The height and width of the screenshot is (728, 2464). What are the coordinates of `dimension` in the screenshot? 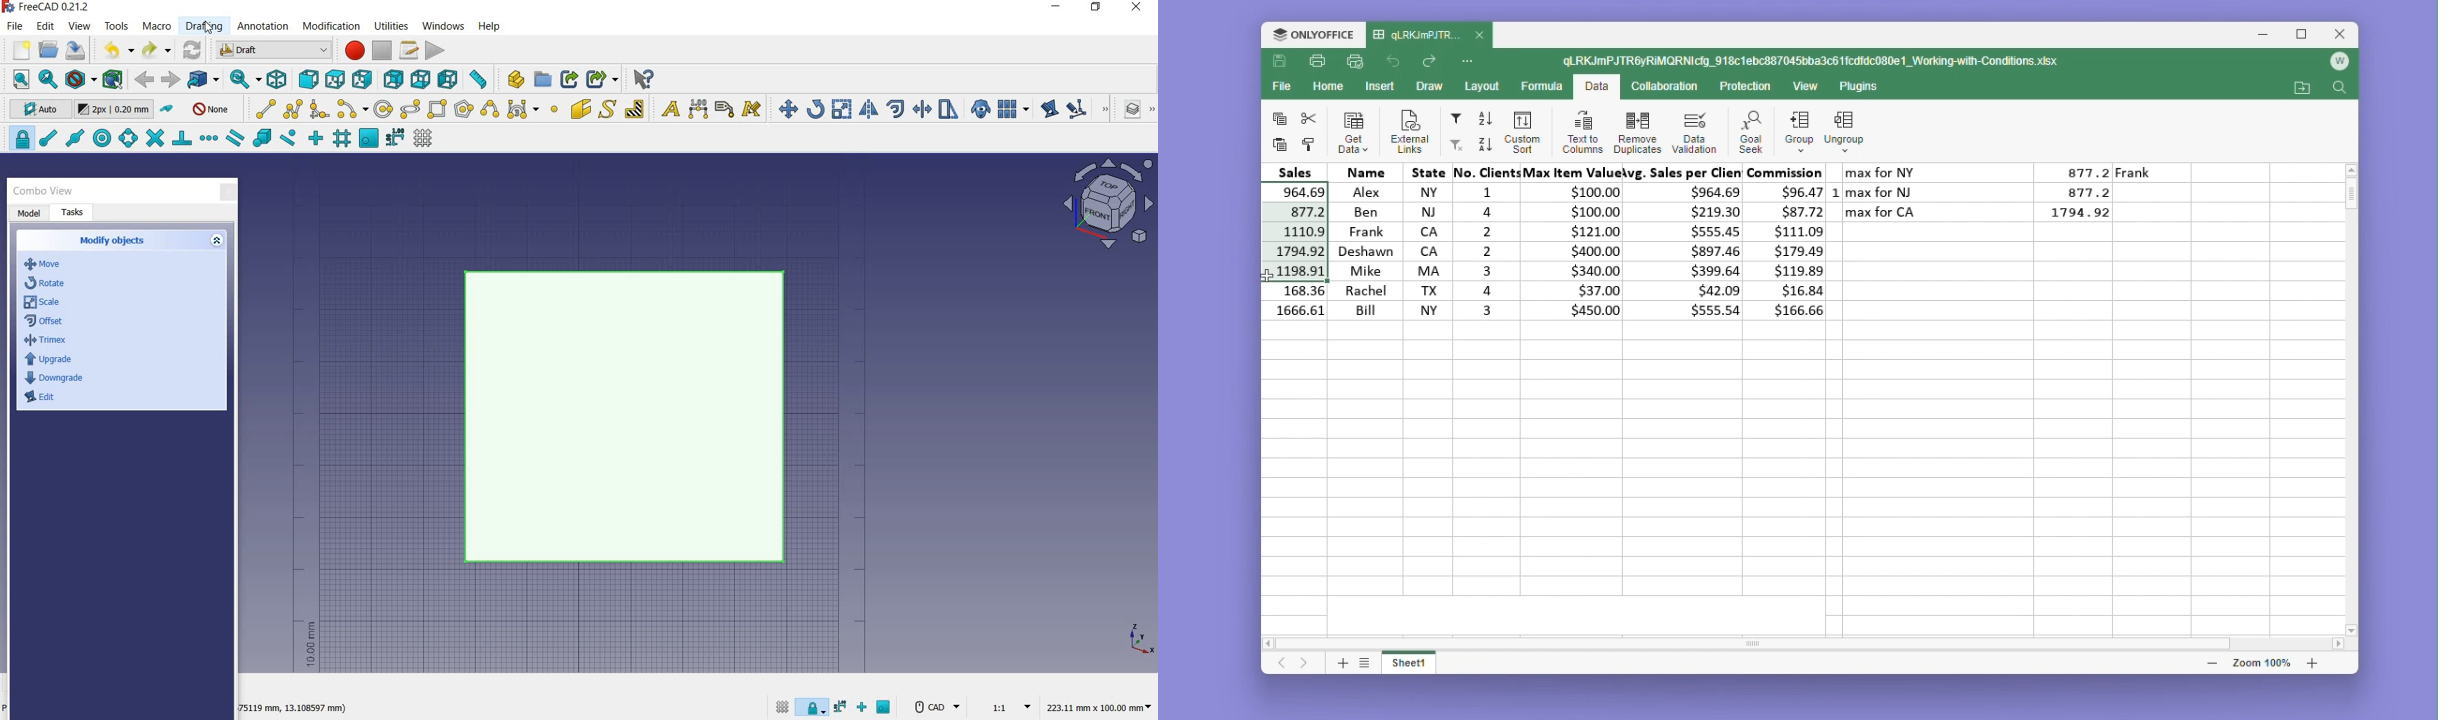 It's located at (292, 710).